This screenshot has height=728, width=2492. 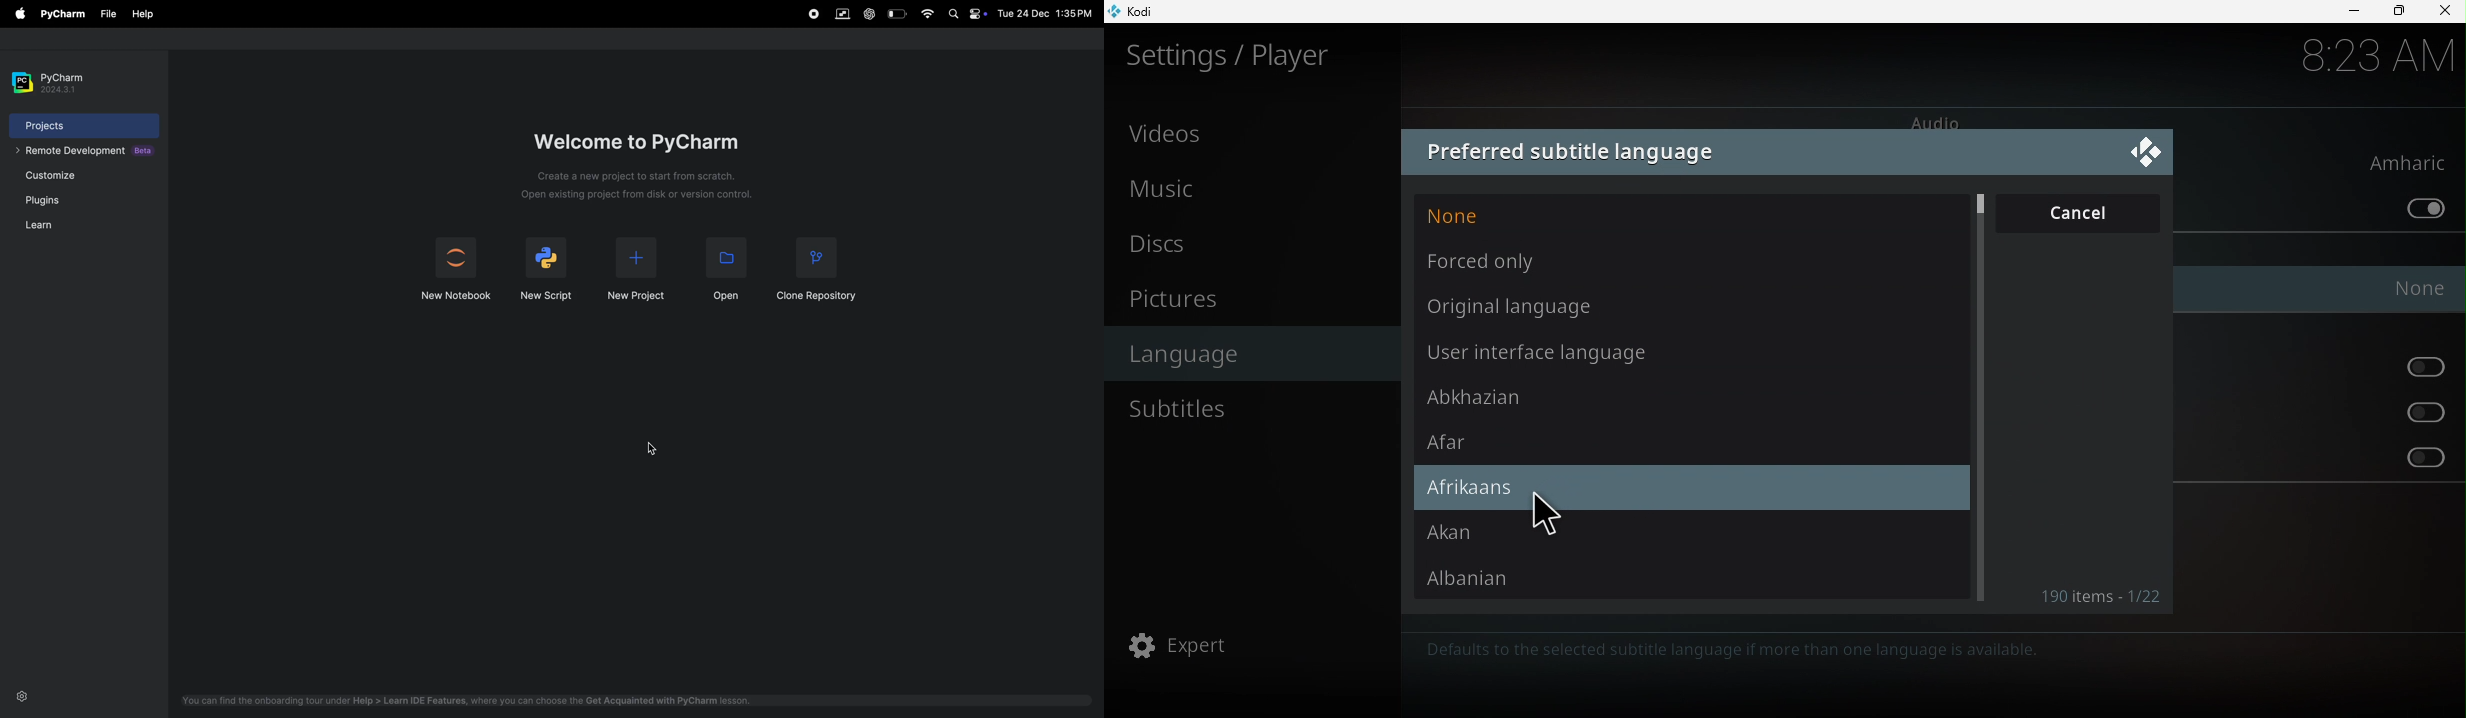 I want to click on cursor, so click(x=1546, y=514).